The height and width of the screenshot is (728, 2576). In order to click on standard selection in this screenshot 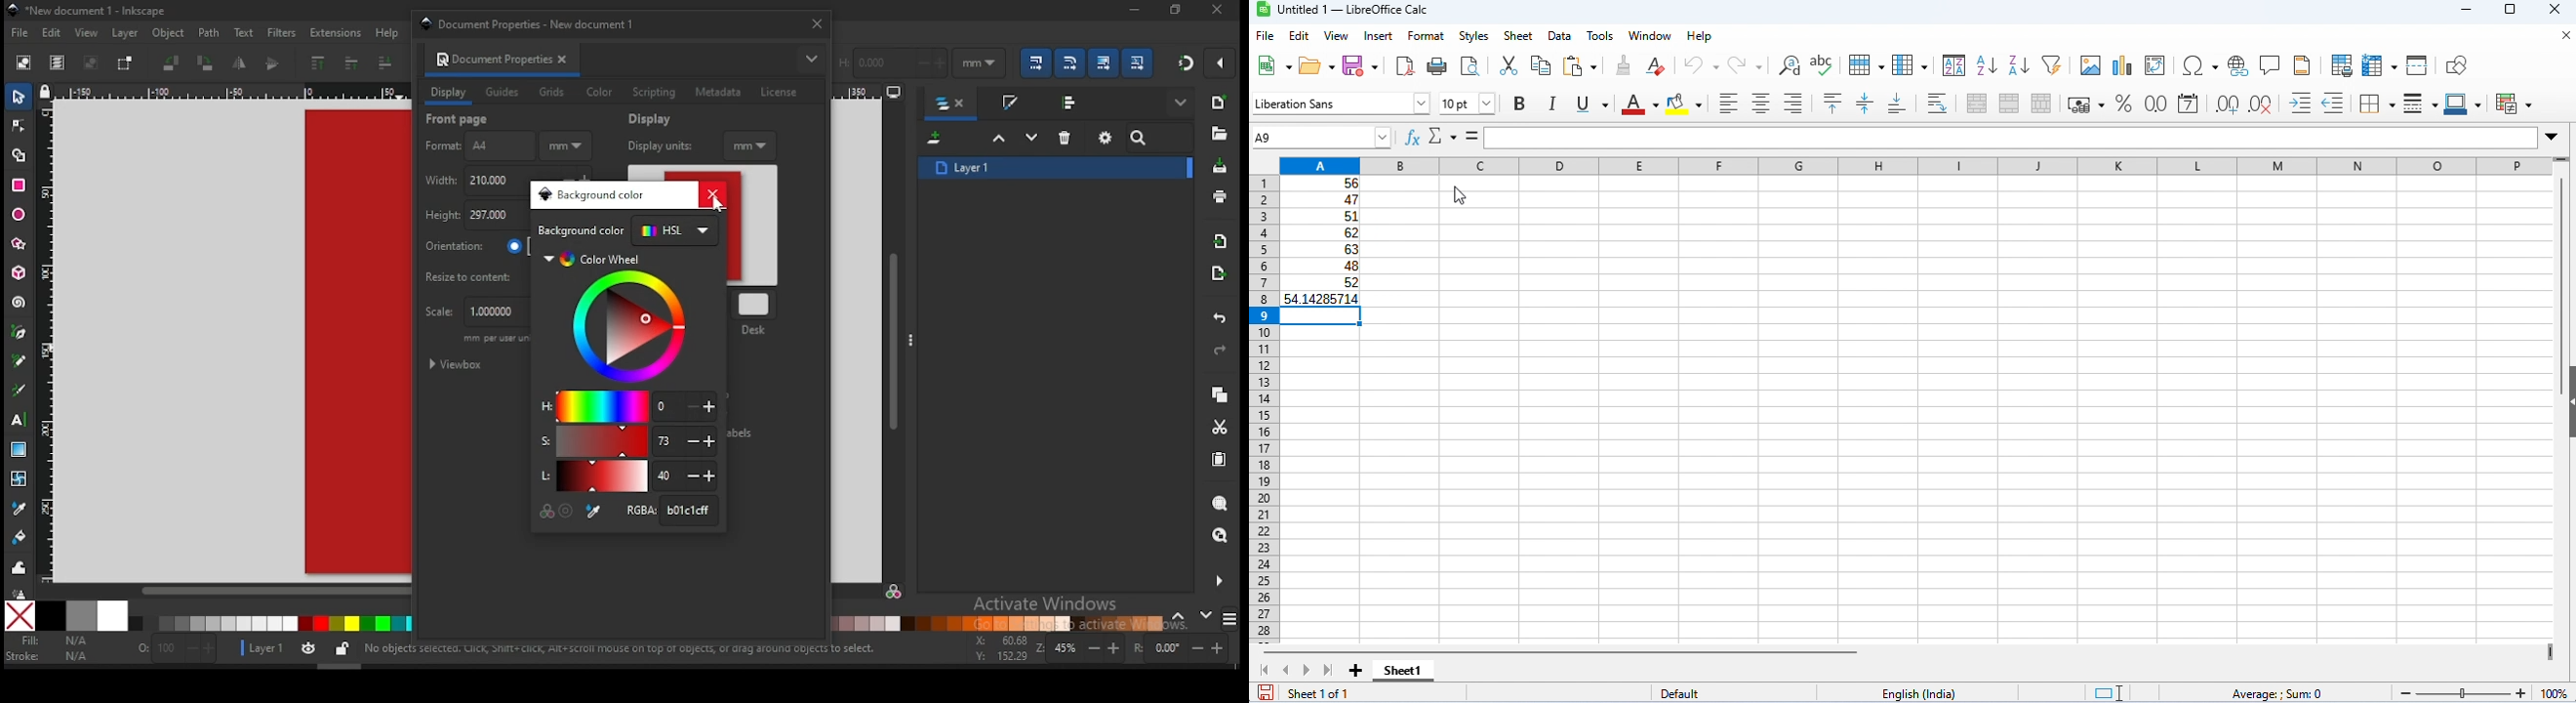, I will do `click(2111, 693)`.